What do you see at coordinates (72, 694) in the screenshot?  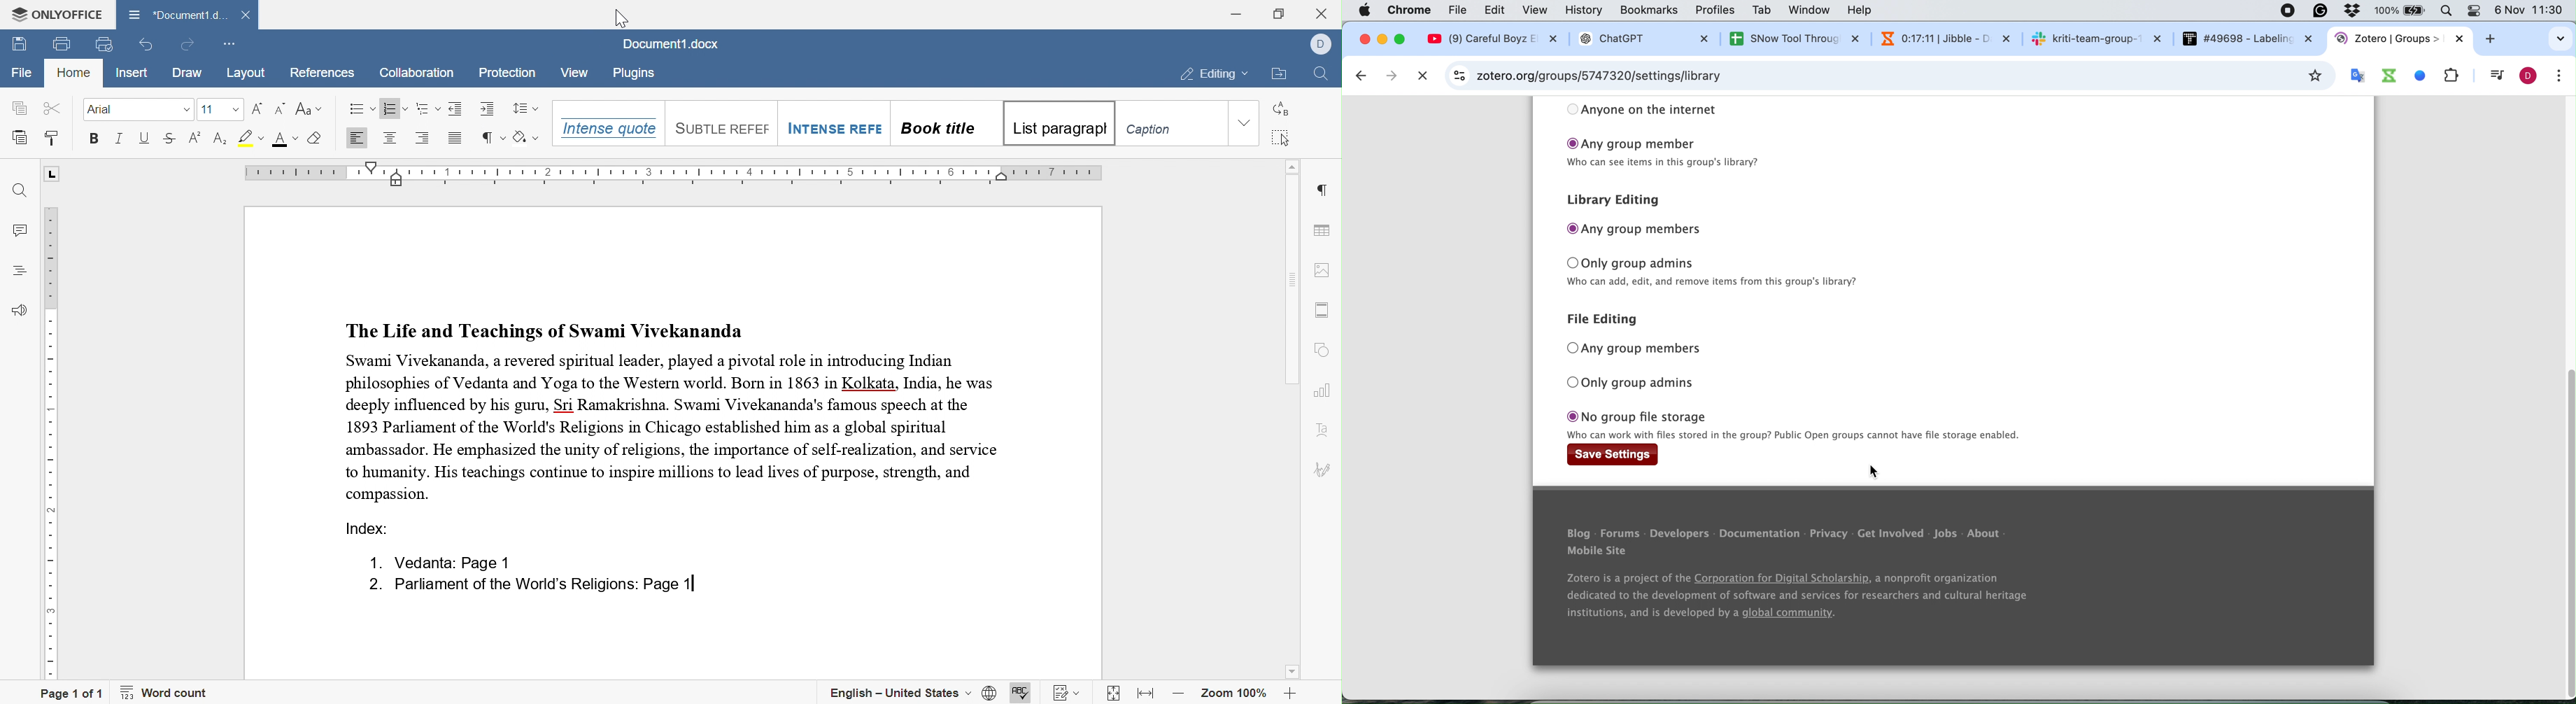 I see `page 1 of 1` at bounding box center [72, 694].